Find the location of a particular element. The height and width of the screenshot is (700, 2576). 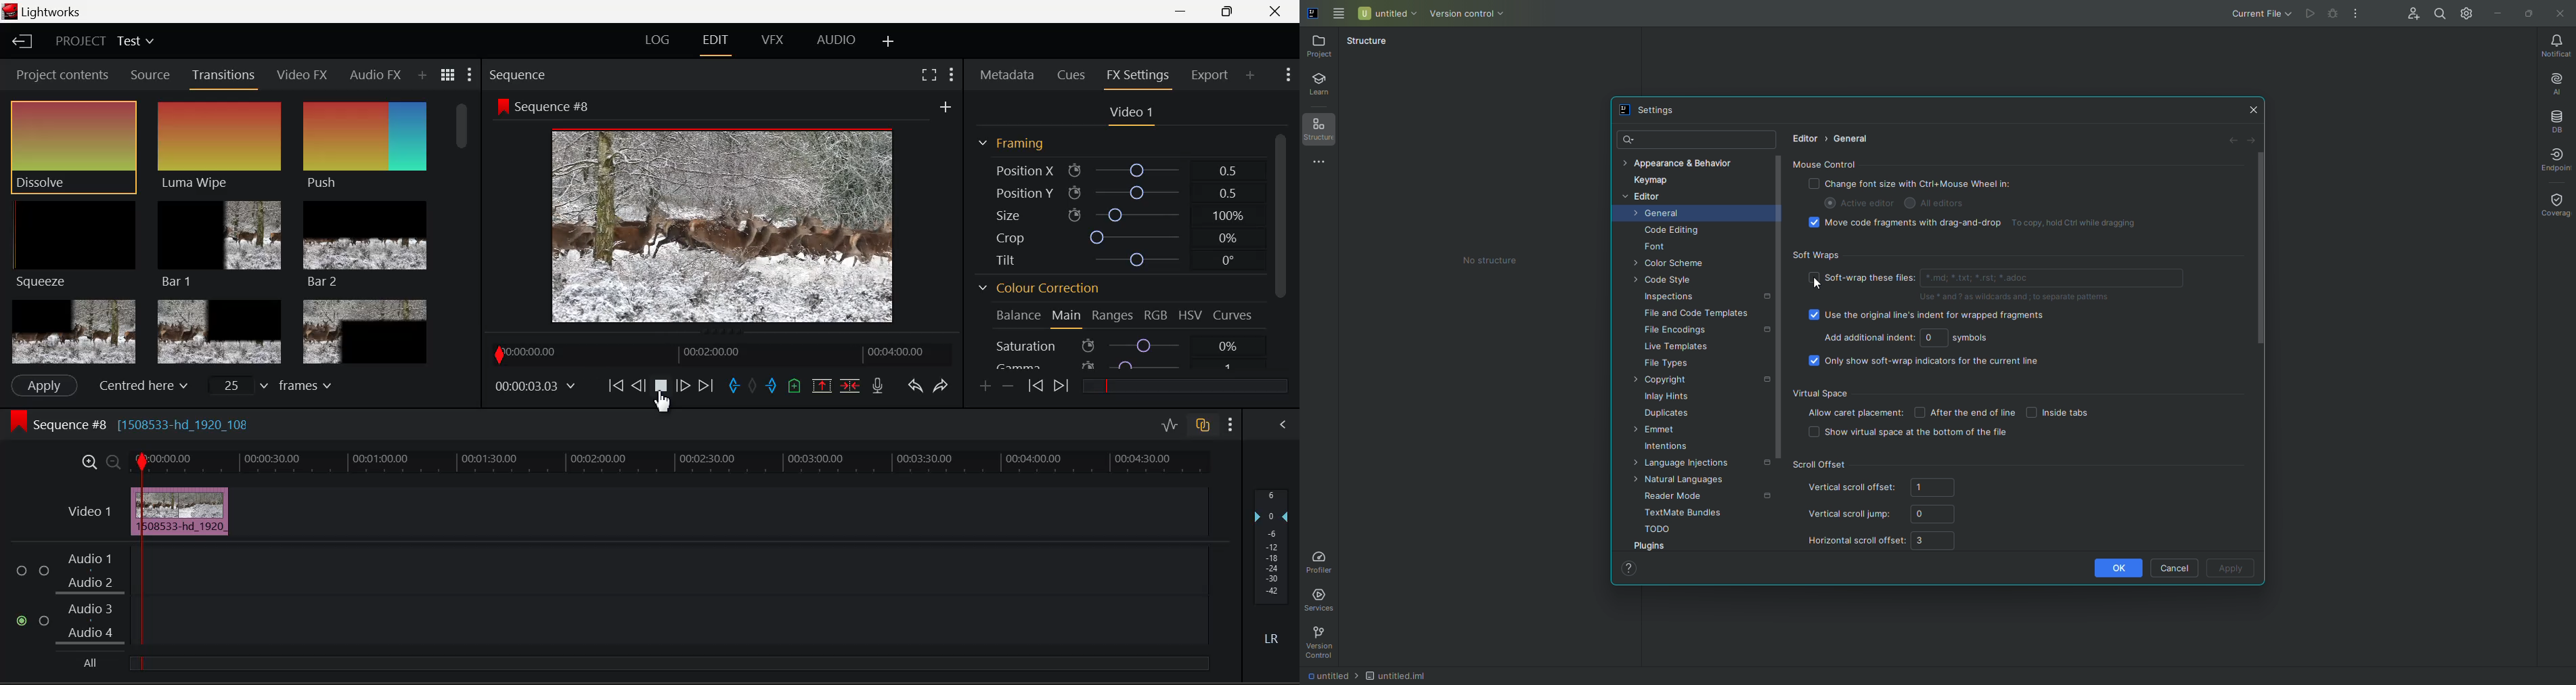

Add Layout is located at coordinates (889, 43).